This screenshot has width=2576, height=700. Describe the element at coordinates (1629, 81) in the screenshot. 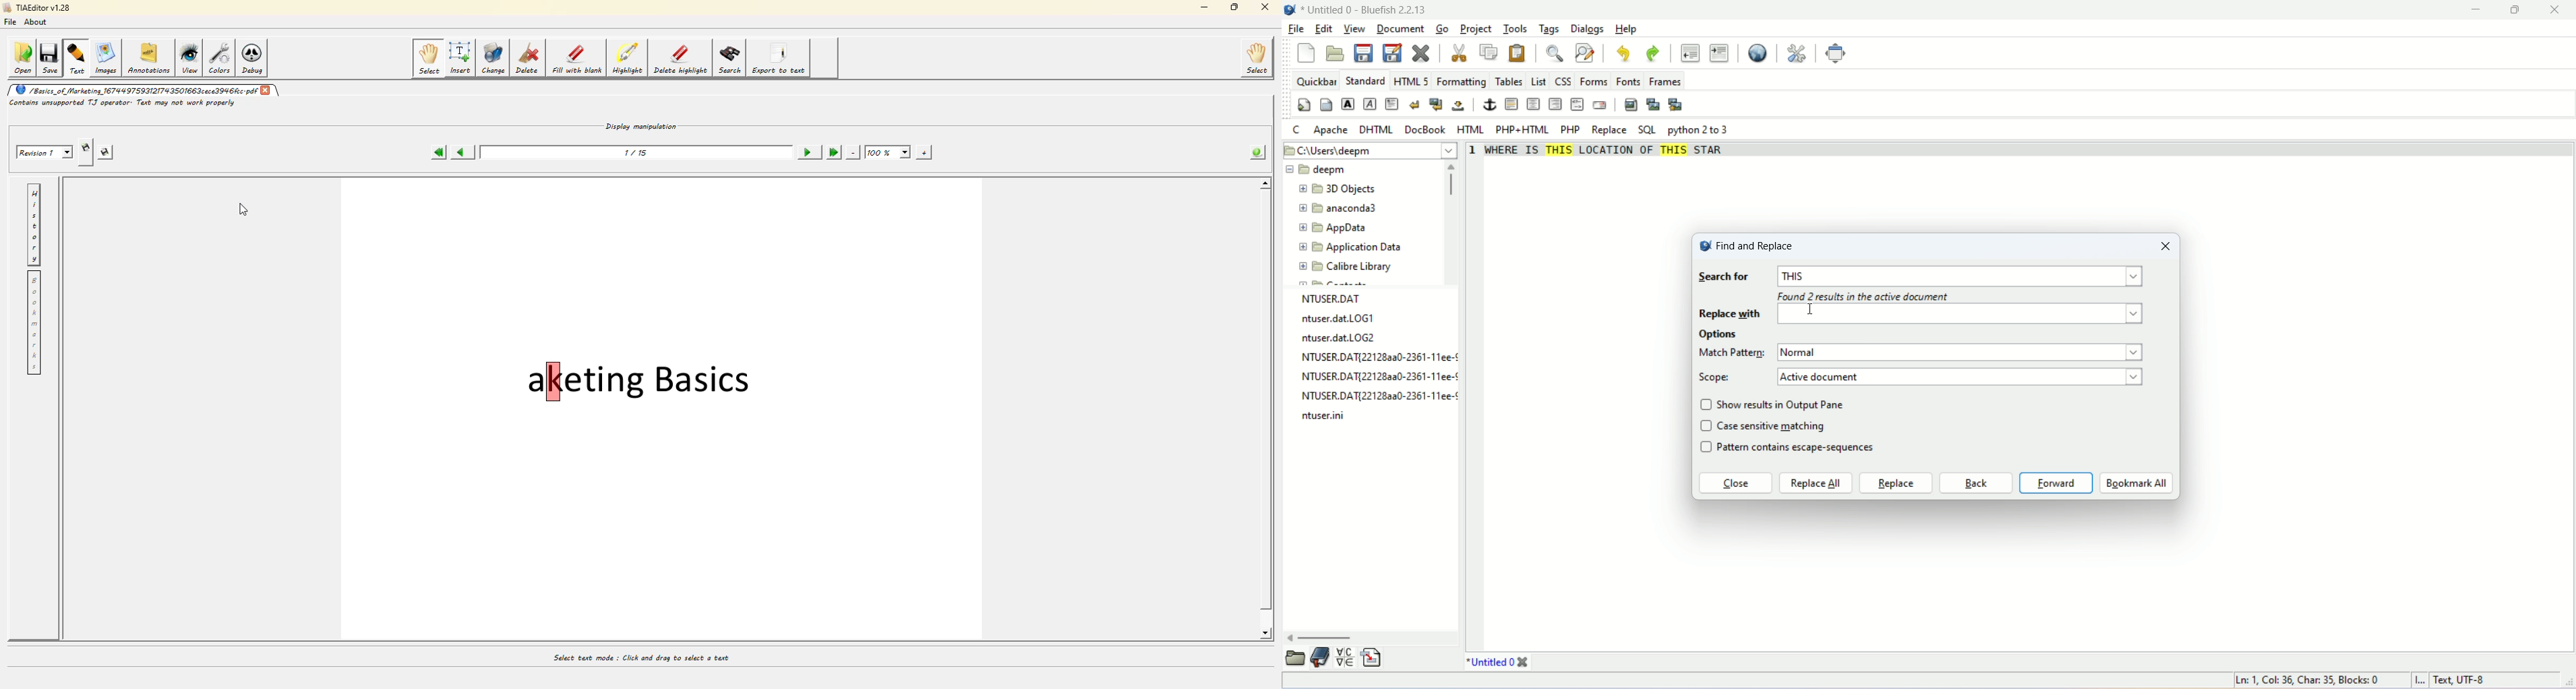

I see `fonts` at that location.